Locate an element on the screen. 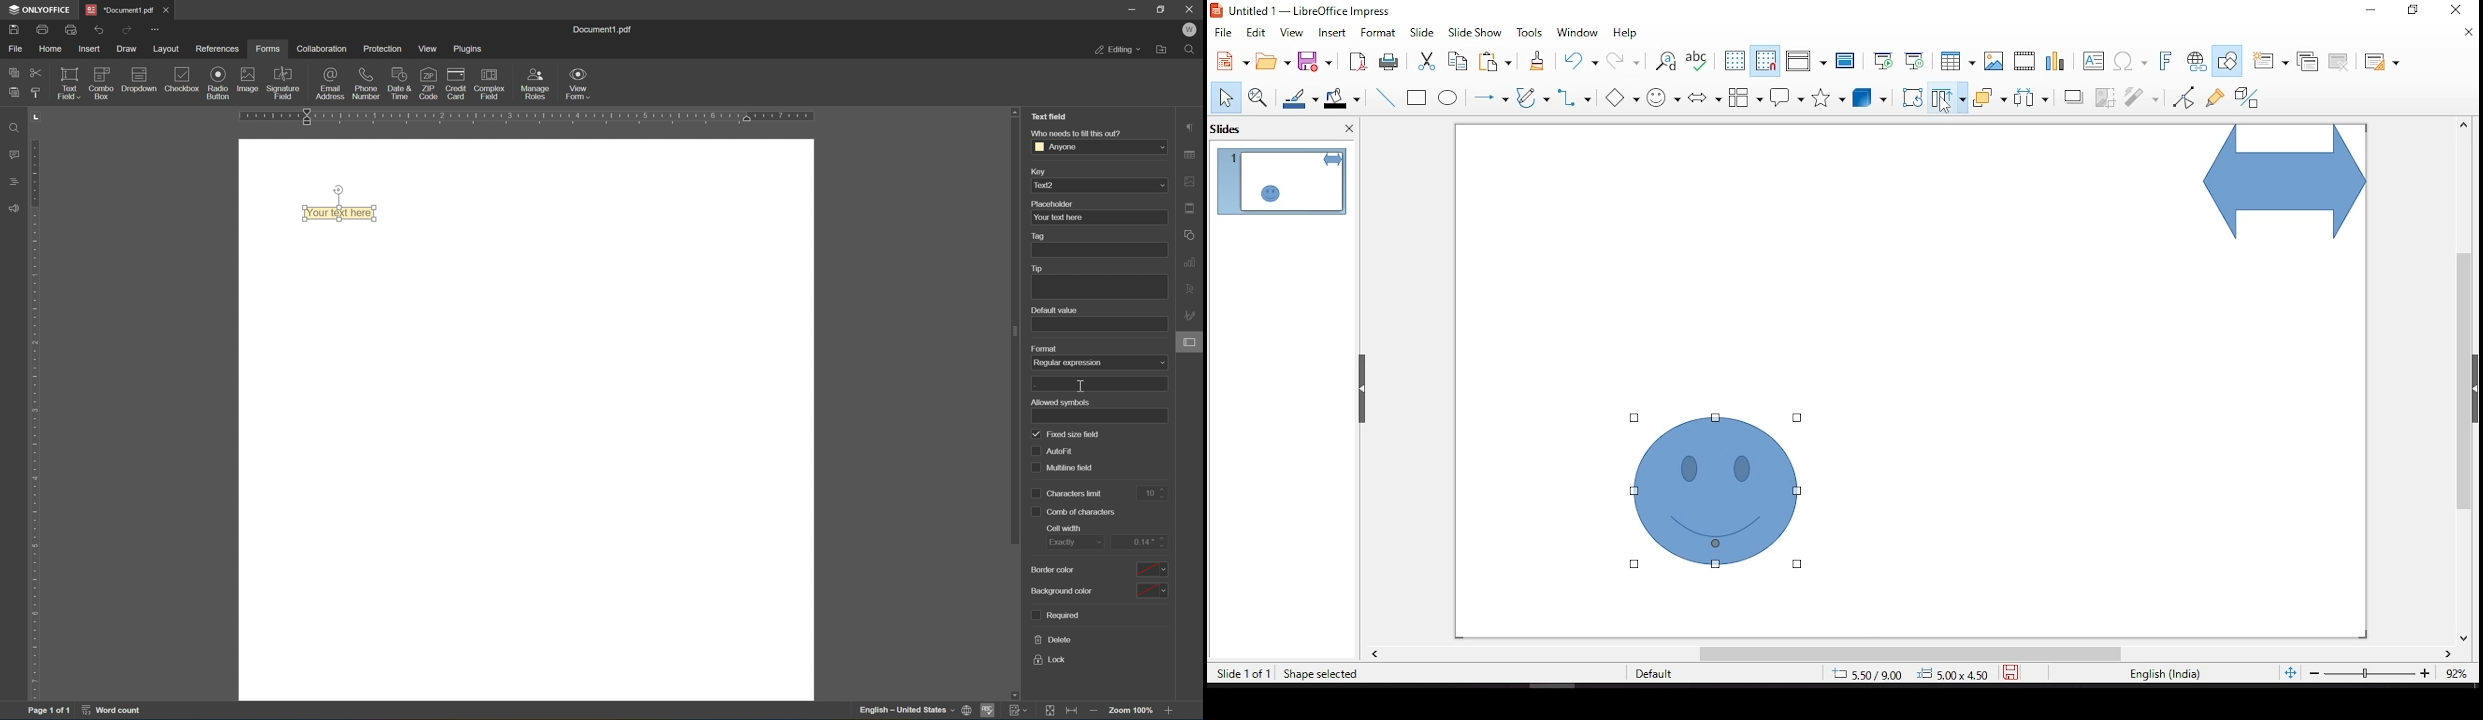 The width and height of the screenshot is (2492, 728). 0.00x0.00 is located at coordinates (1952, 673).